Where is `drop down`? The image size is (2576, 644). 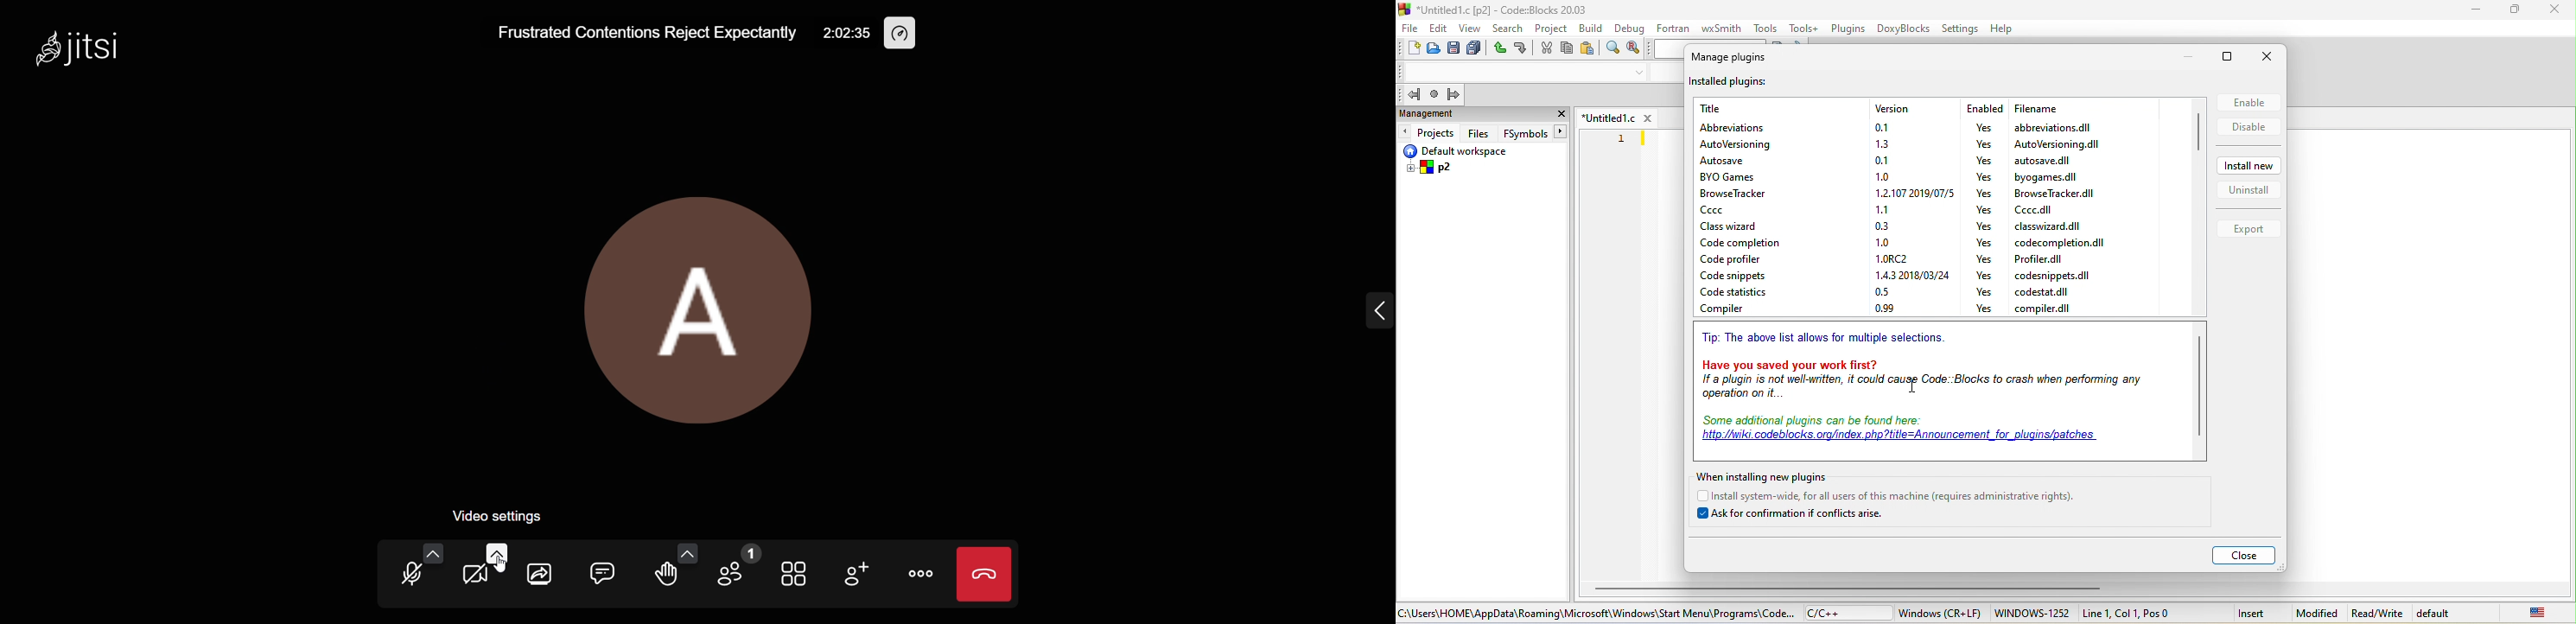 drop down is located at coordinates (1639, 73).